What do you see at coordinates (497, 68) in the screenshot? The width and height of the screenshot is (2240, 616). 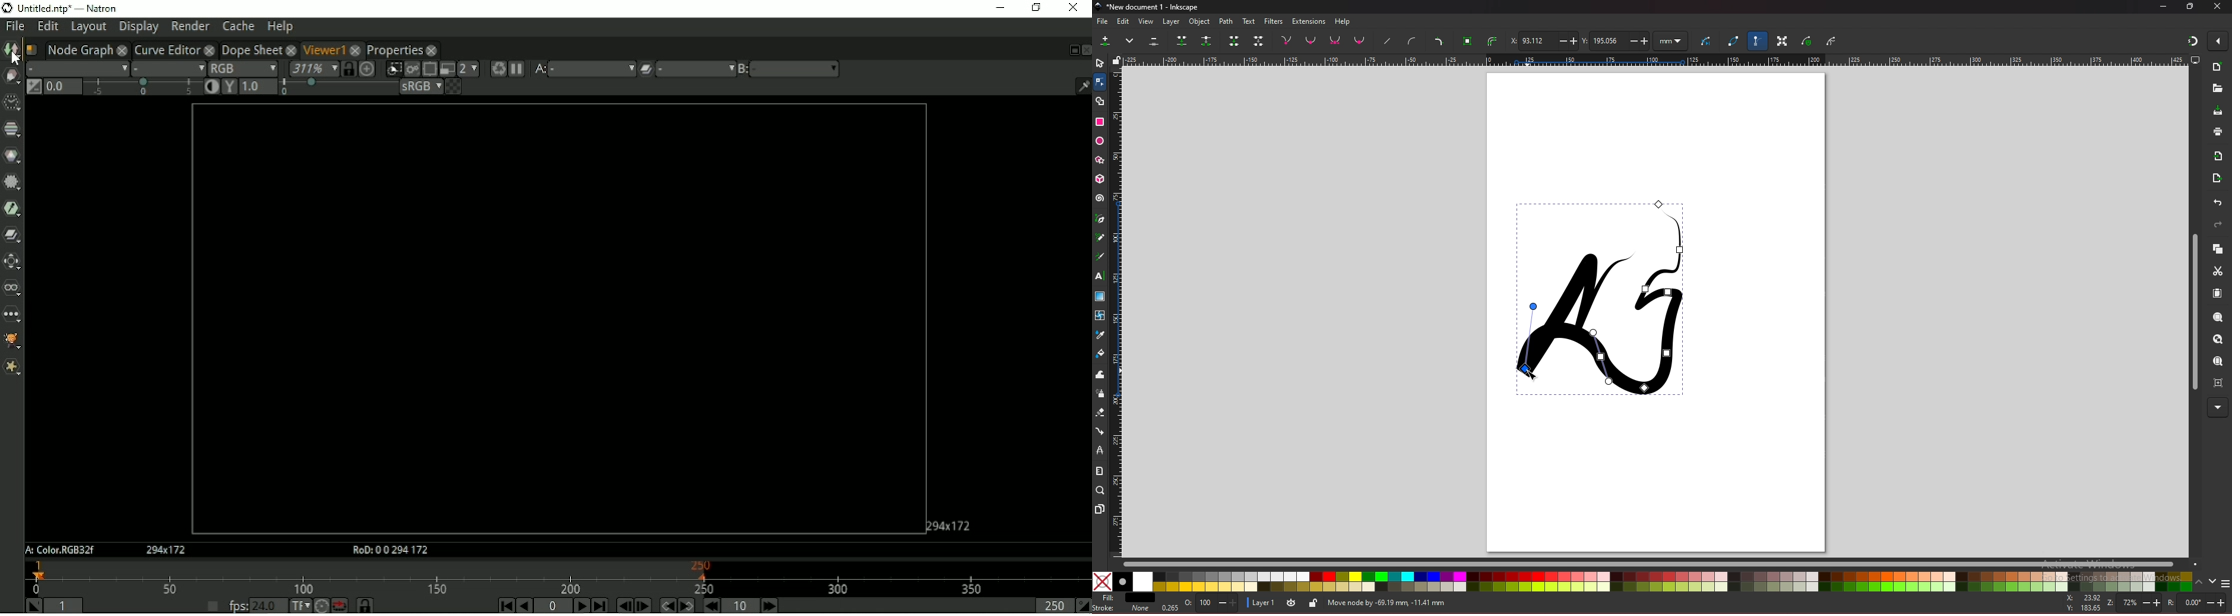 I see `Forces a new render of the current frame` at bounding box center [497, 68].